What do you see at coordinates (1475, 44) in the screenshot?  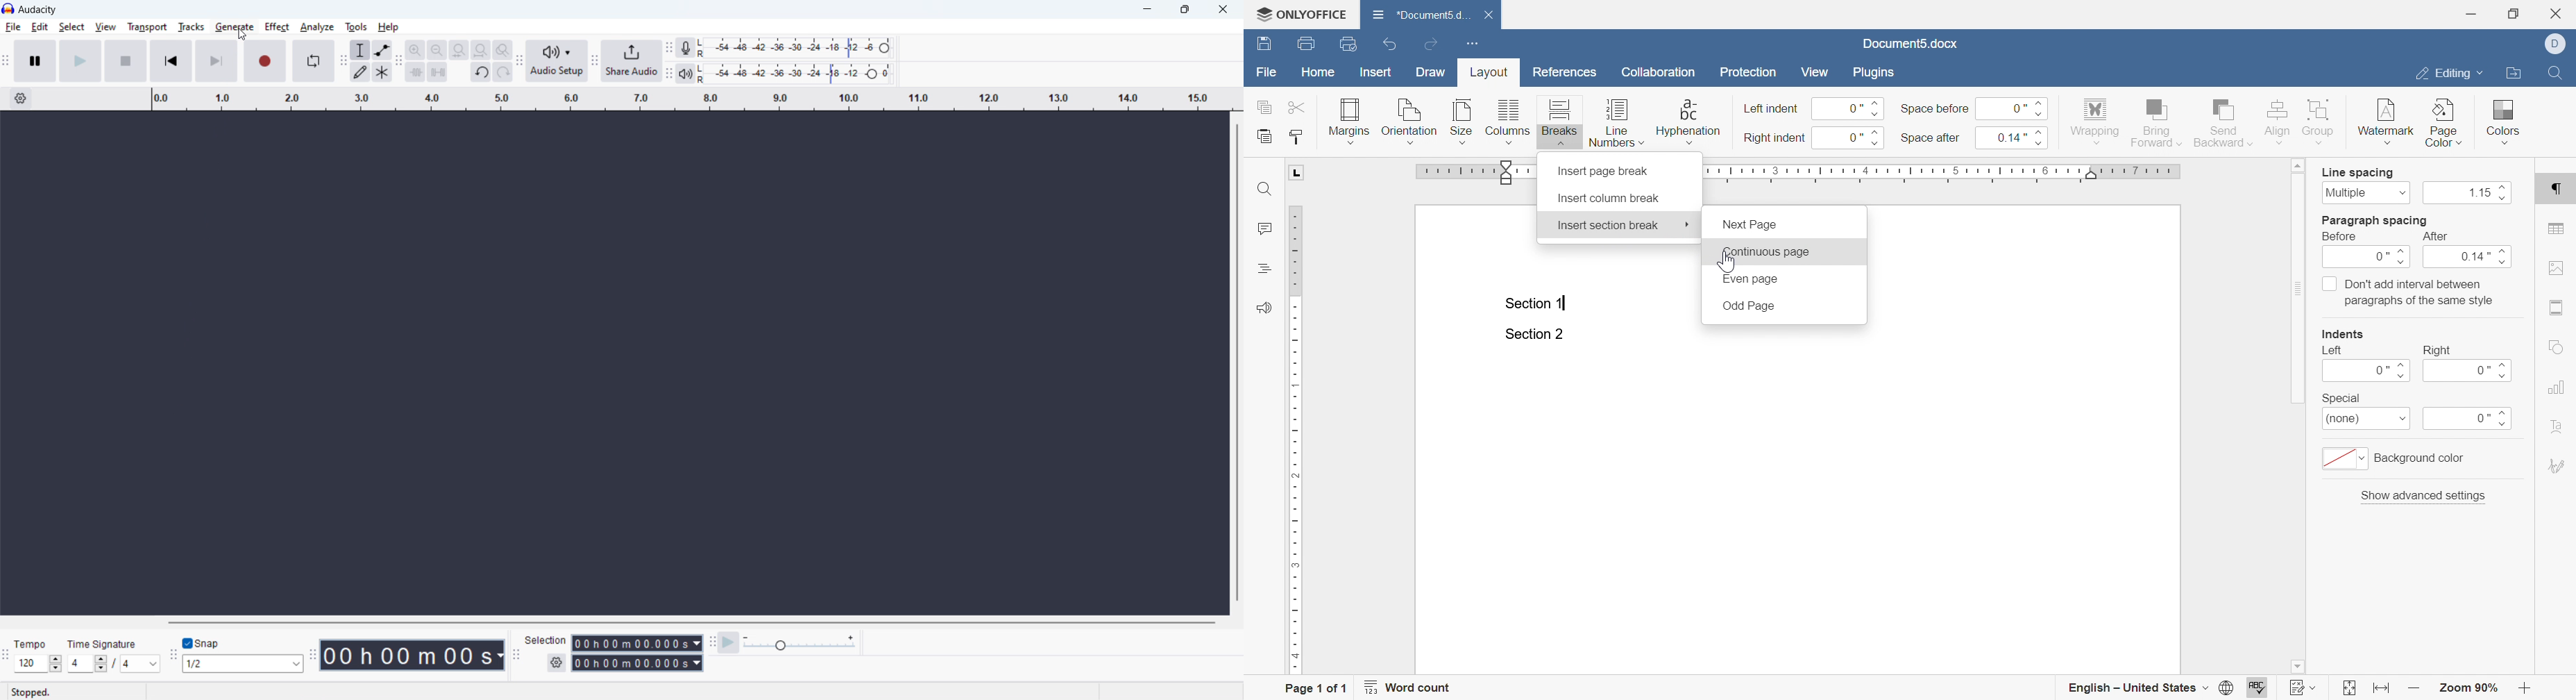 I see `customize quick access toolbar` at bounding box center [1475, 44].